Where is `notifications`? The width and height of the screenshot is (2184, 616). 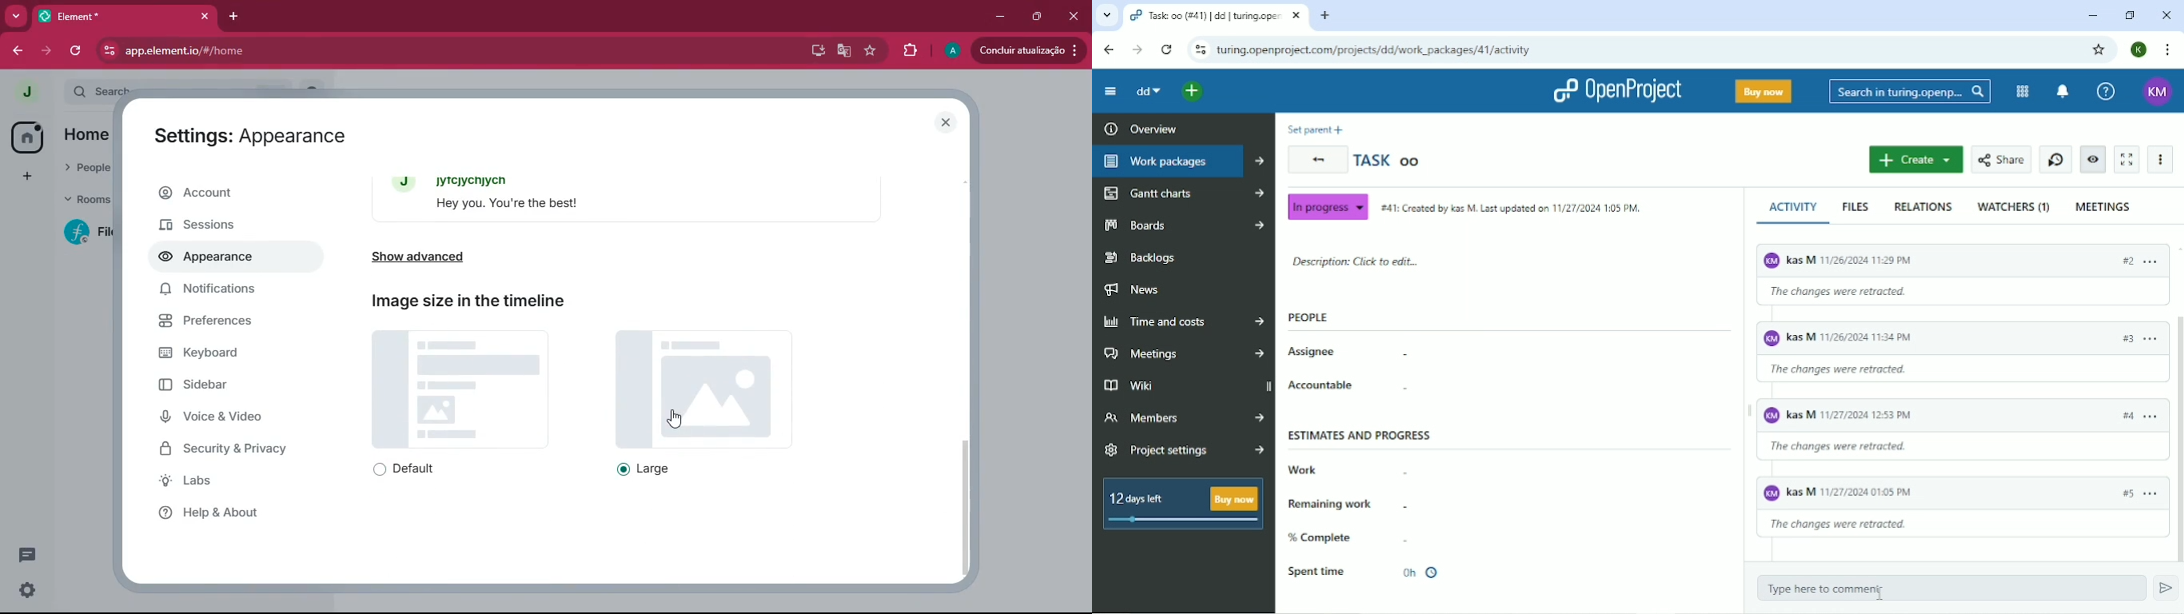
notifications is located at coordinates (217, 292).